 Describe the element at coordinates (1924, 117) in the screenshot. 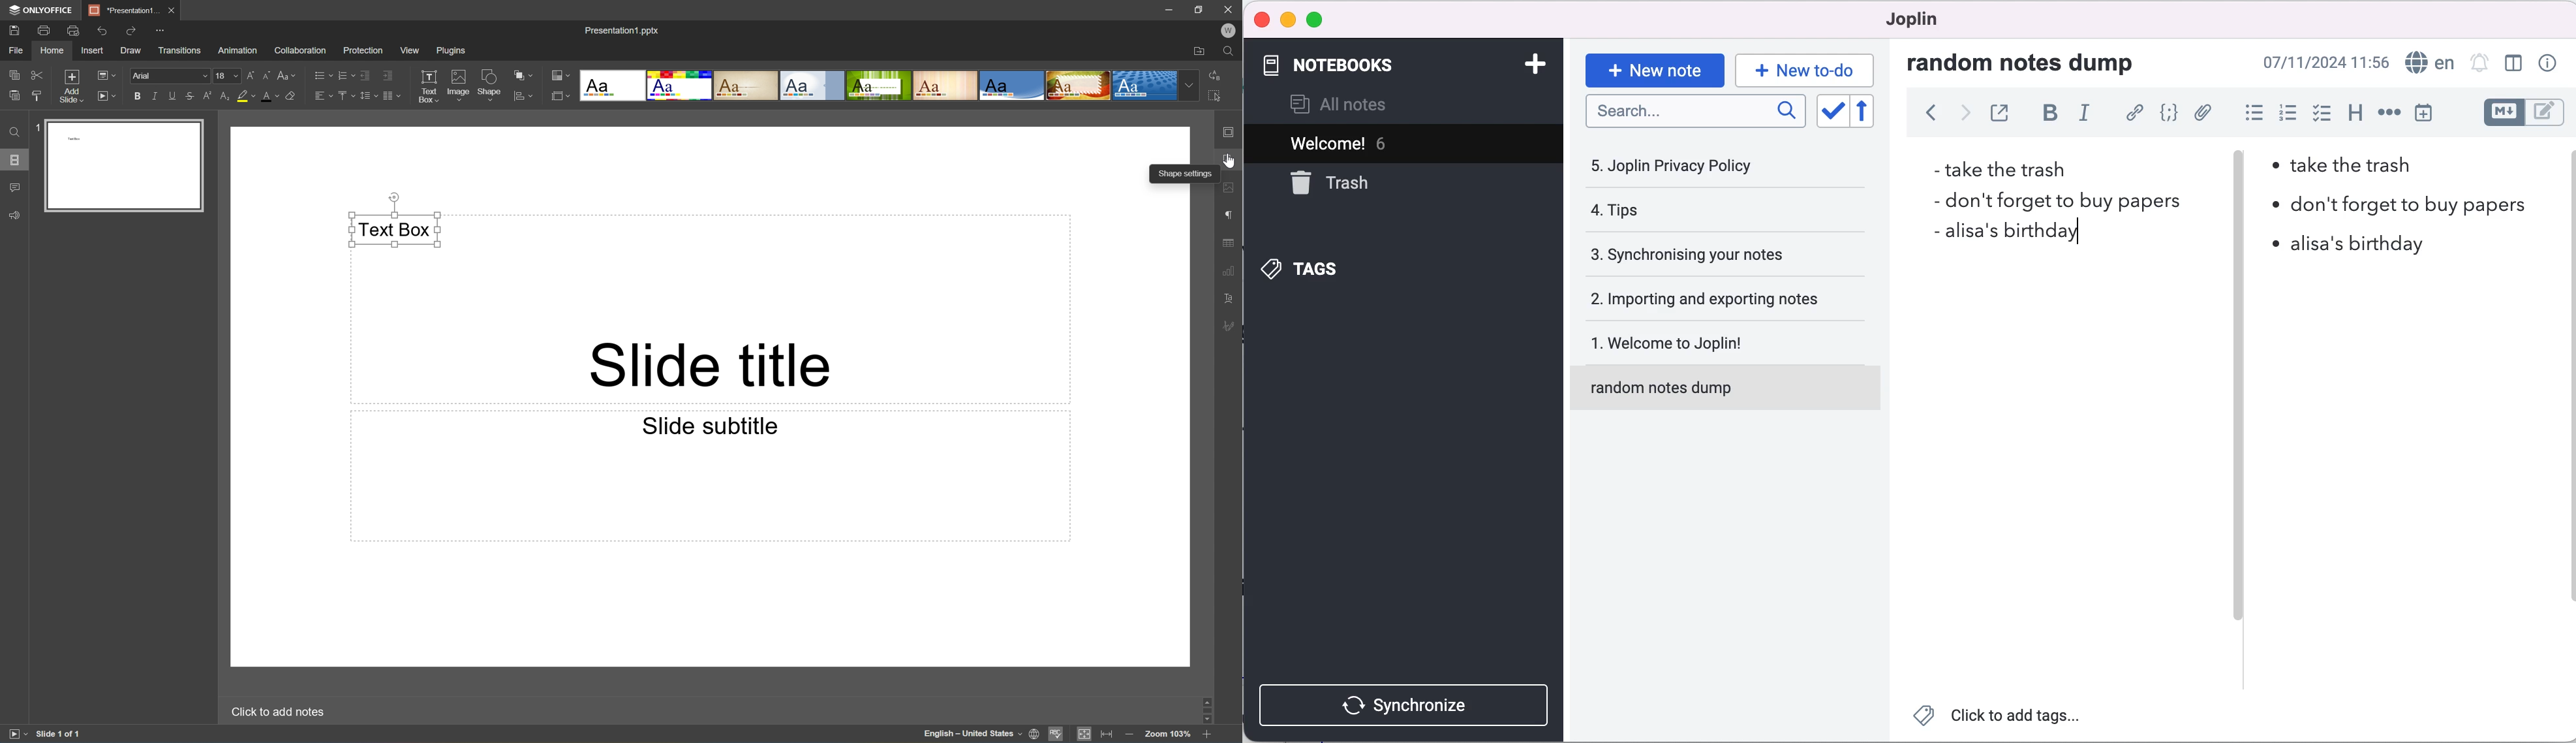

I see `back` at that location.